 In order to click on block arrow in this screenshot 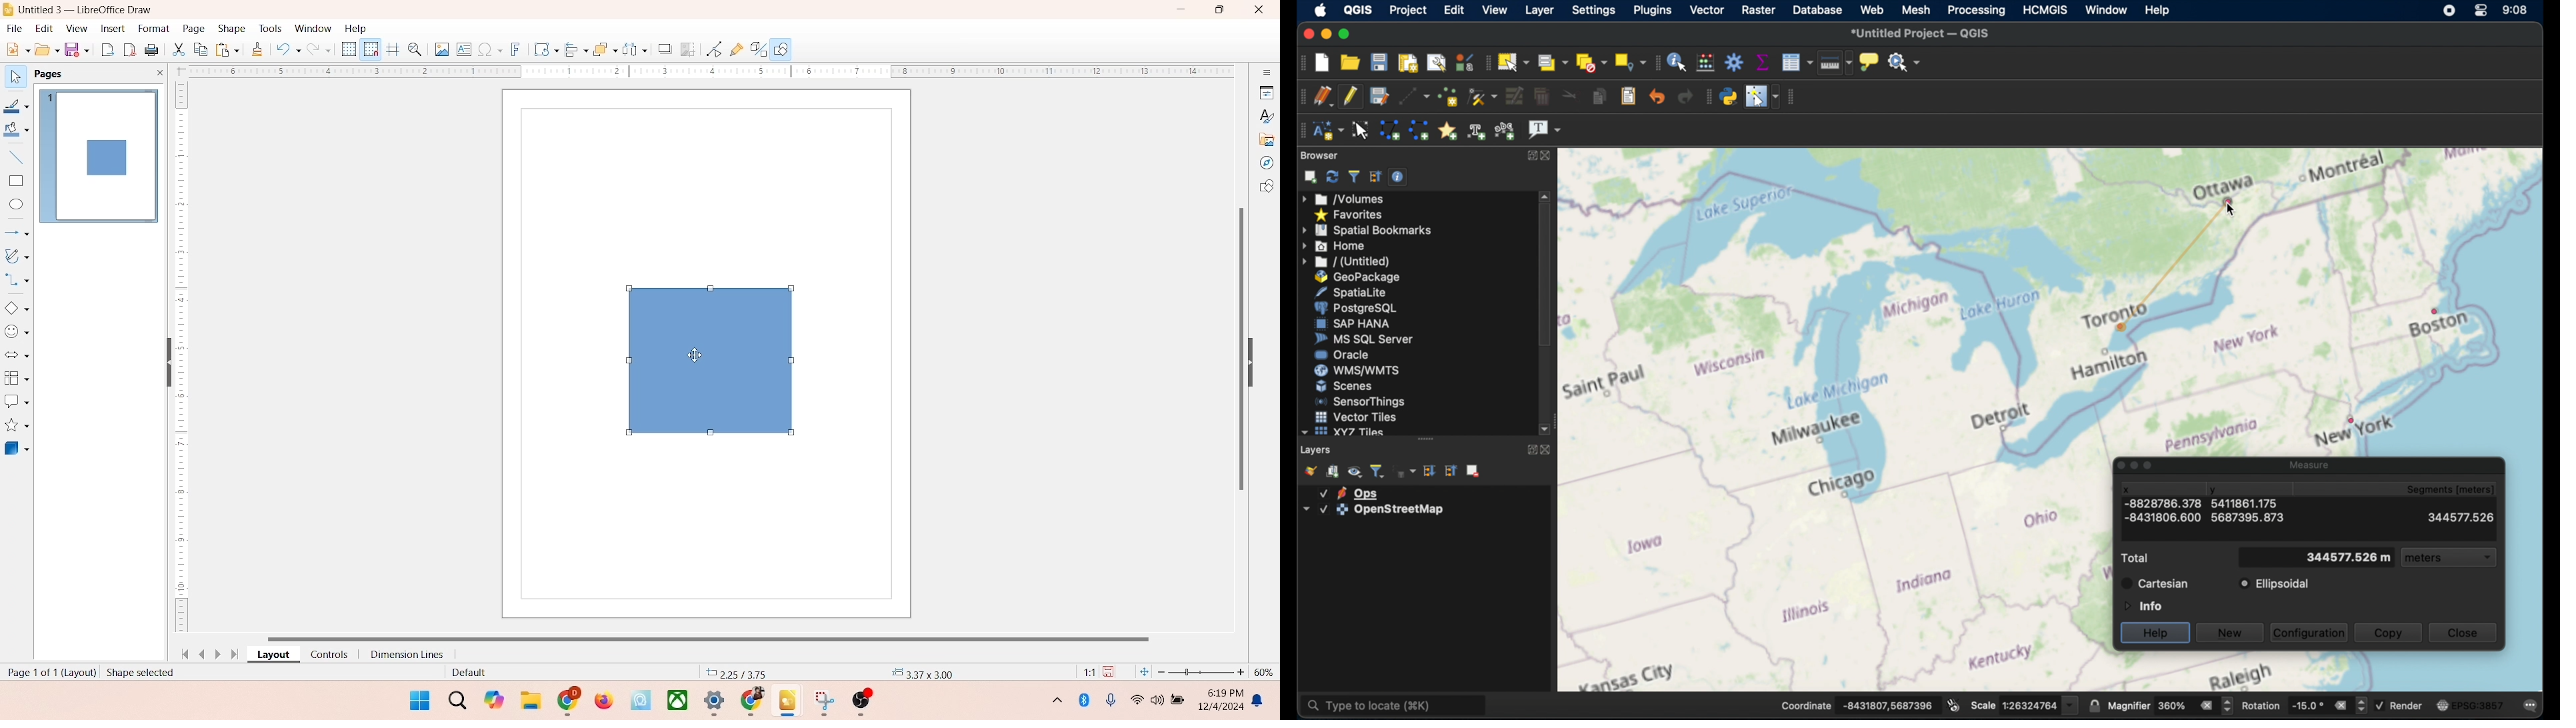, I will do `click(17, 356)`.